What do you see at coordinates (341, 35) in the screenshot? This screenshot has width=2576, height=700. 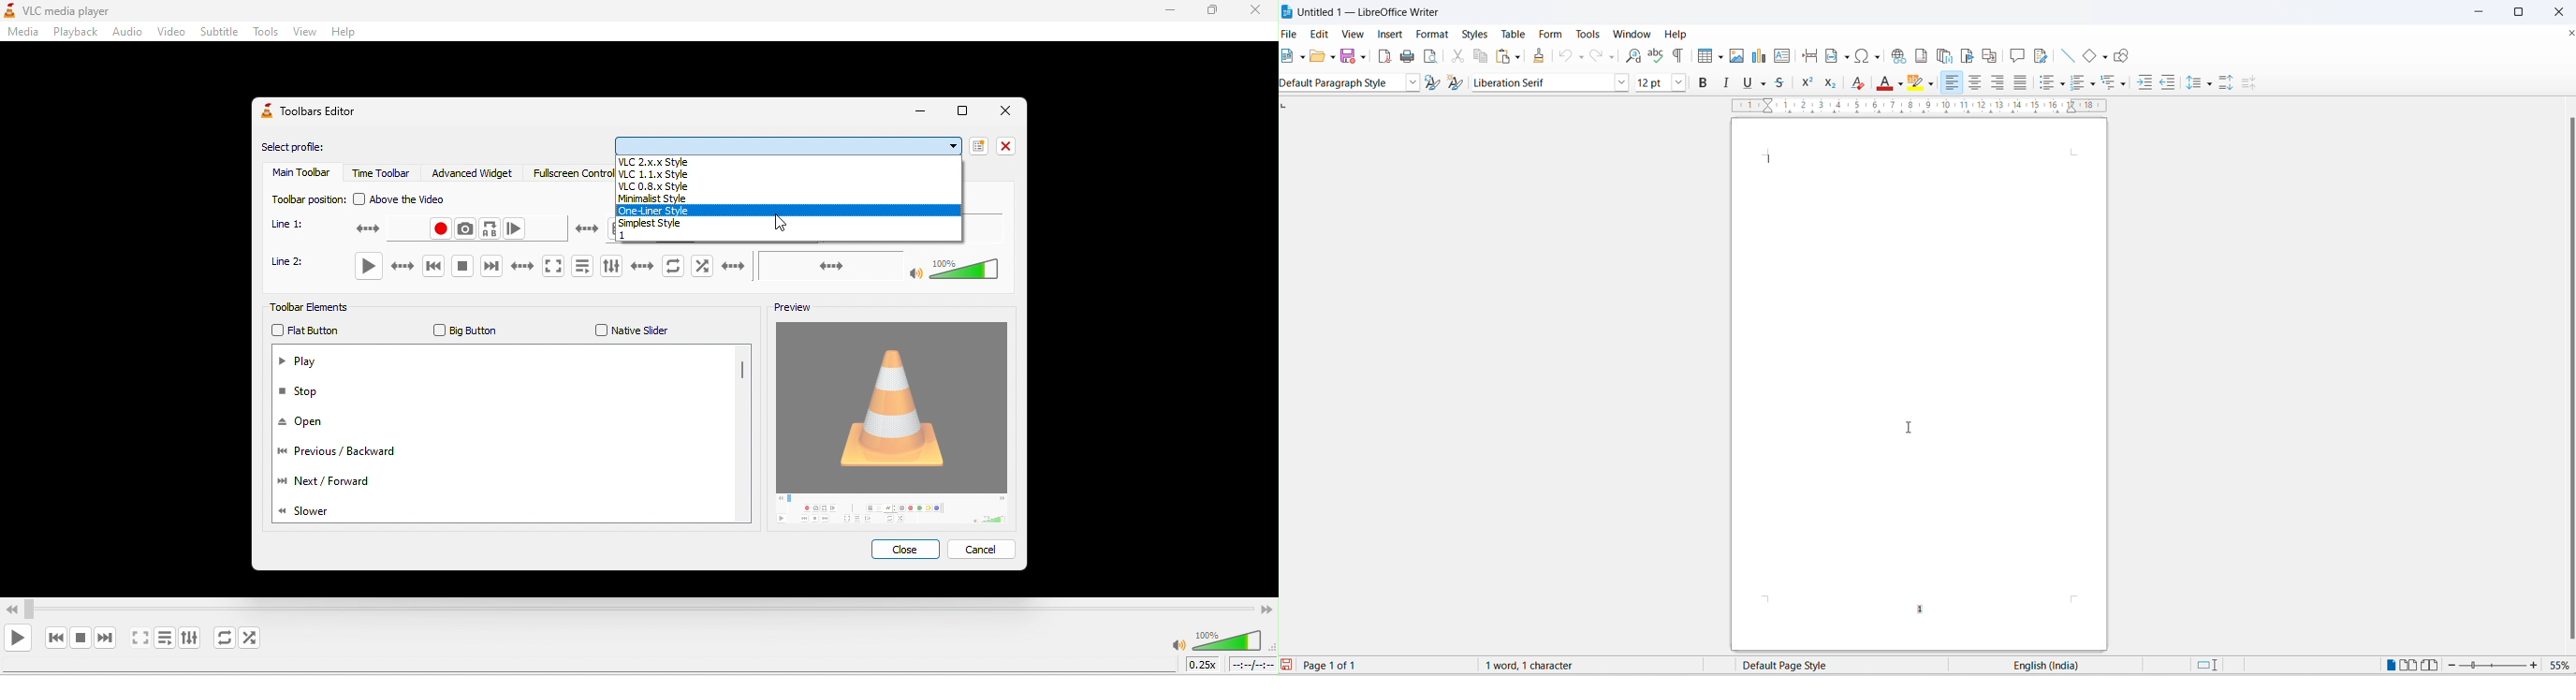 I see `help` at bounding box center [341, 35].